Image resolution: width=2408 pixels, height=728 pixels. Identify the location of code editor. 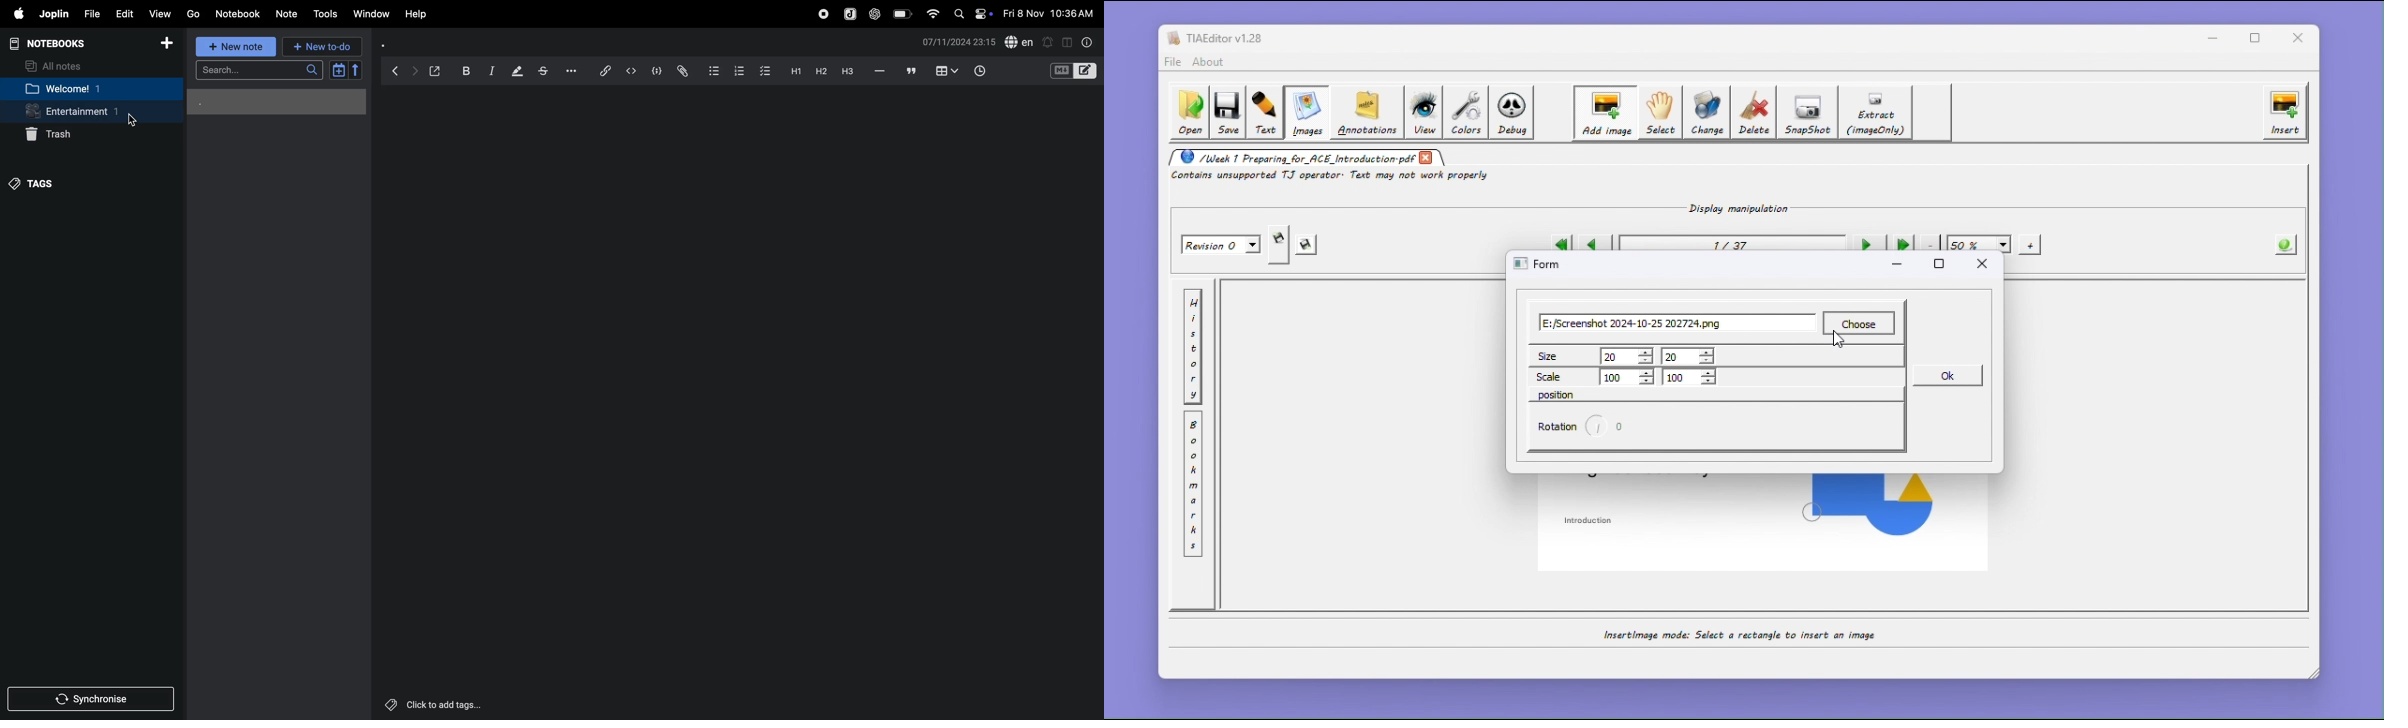
(631, 71).